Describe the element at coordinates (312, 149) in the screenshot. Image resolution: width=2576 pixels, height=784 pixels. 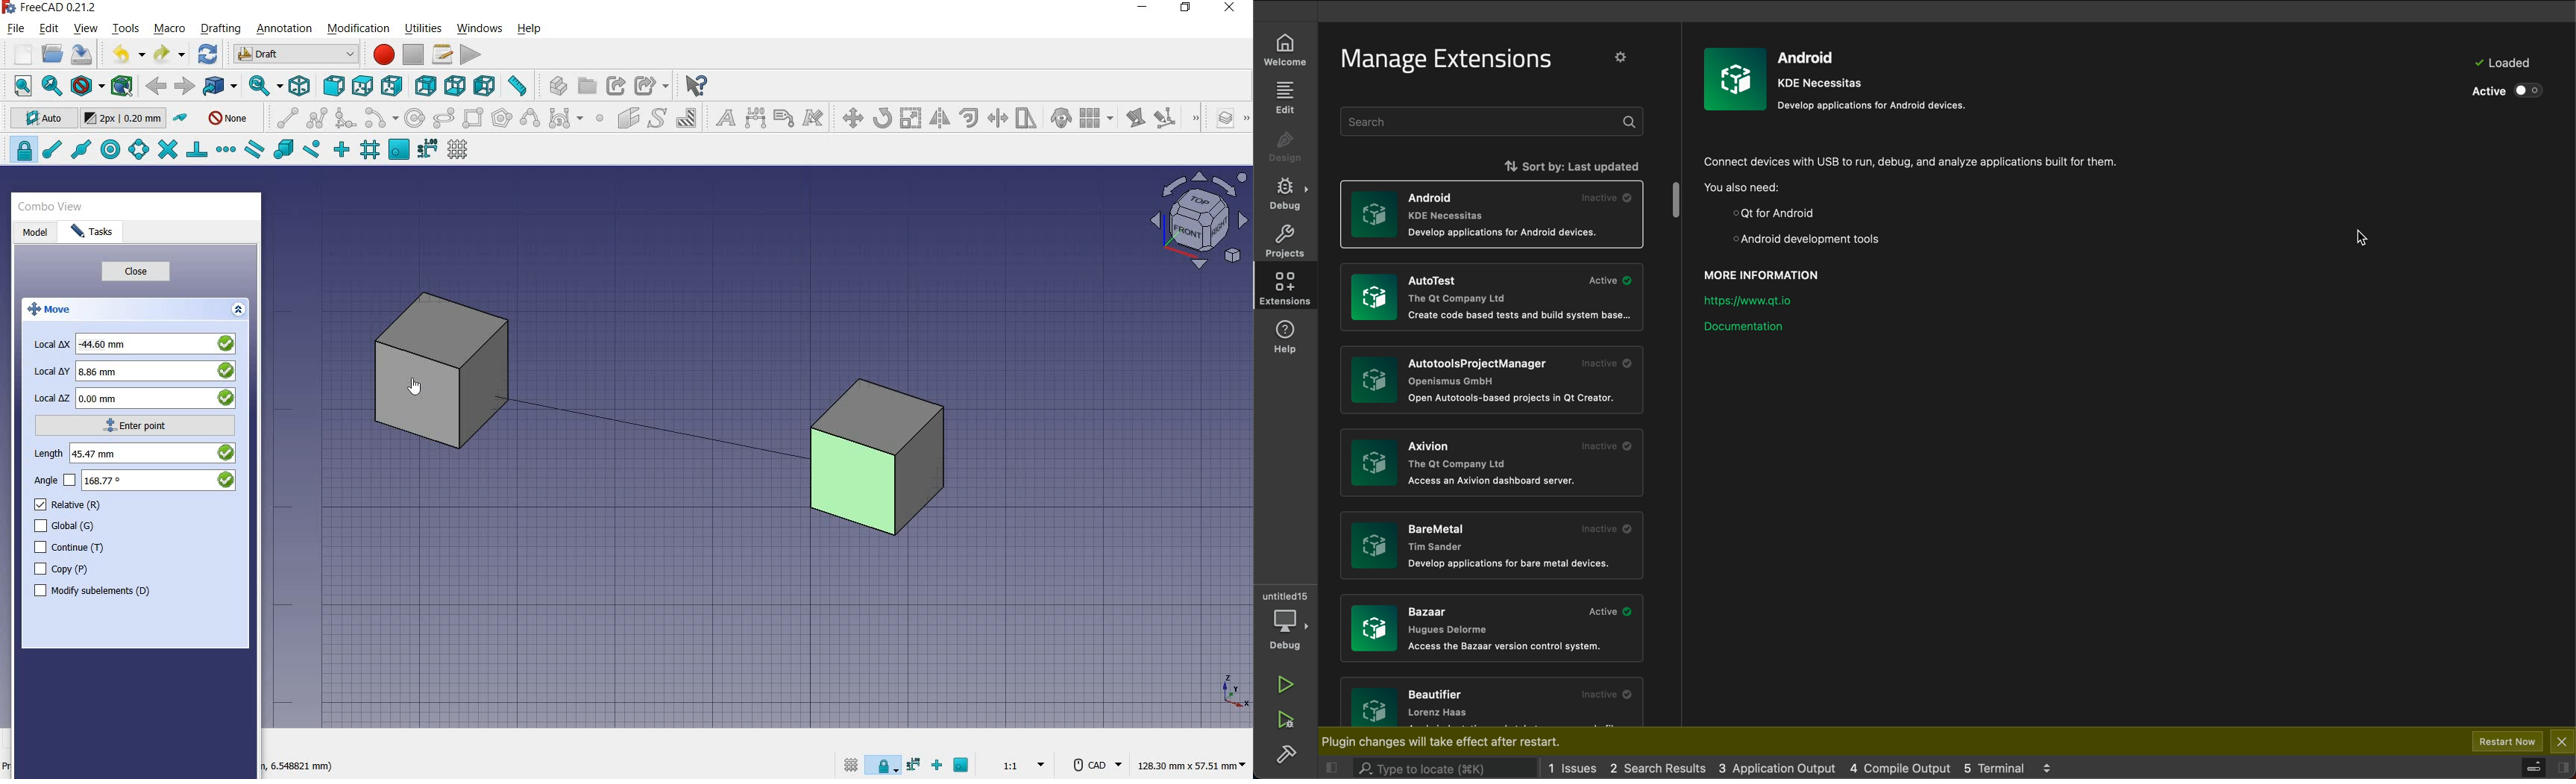
I see `snap near` at that location.